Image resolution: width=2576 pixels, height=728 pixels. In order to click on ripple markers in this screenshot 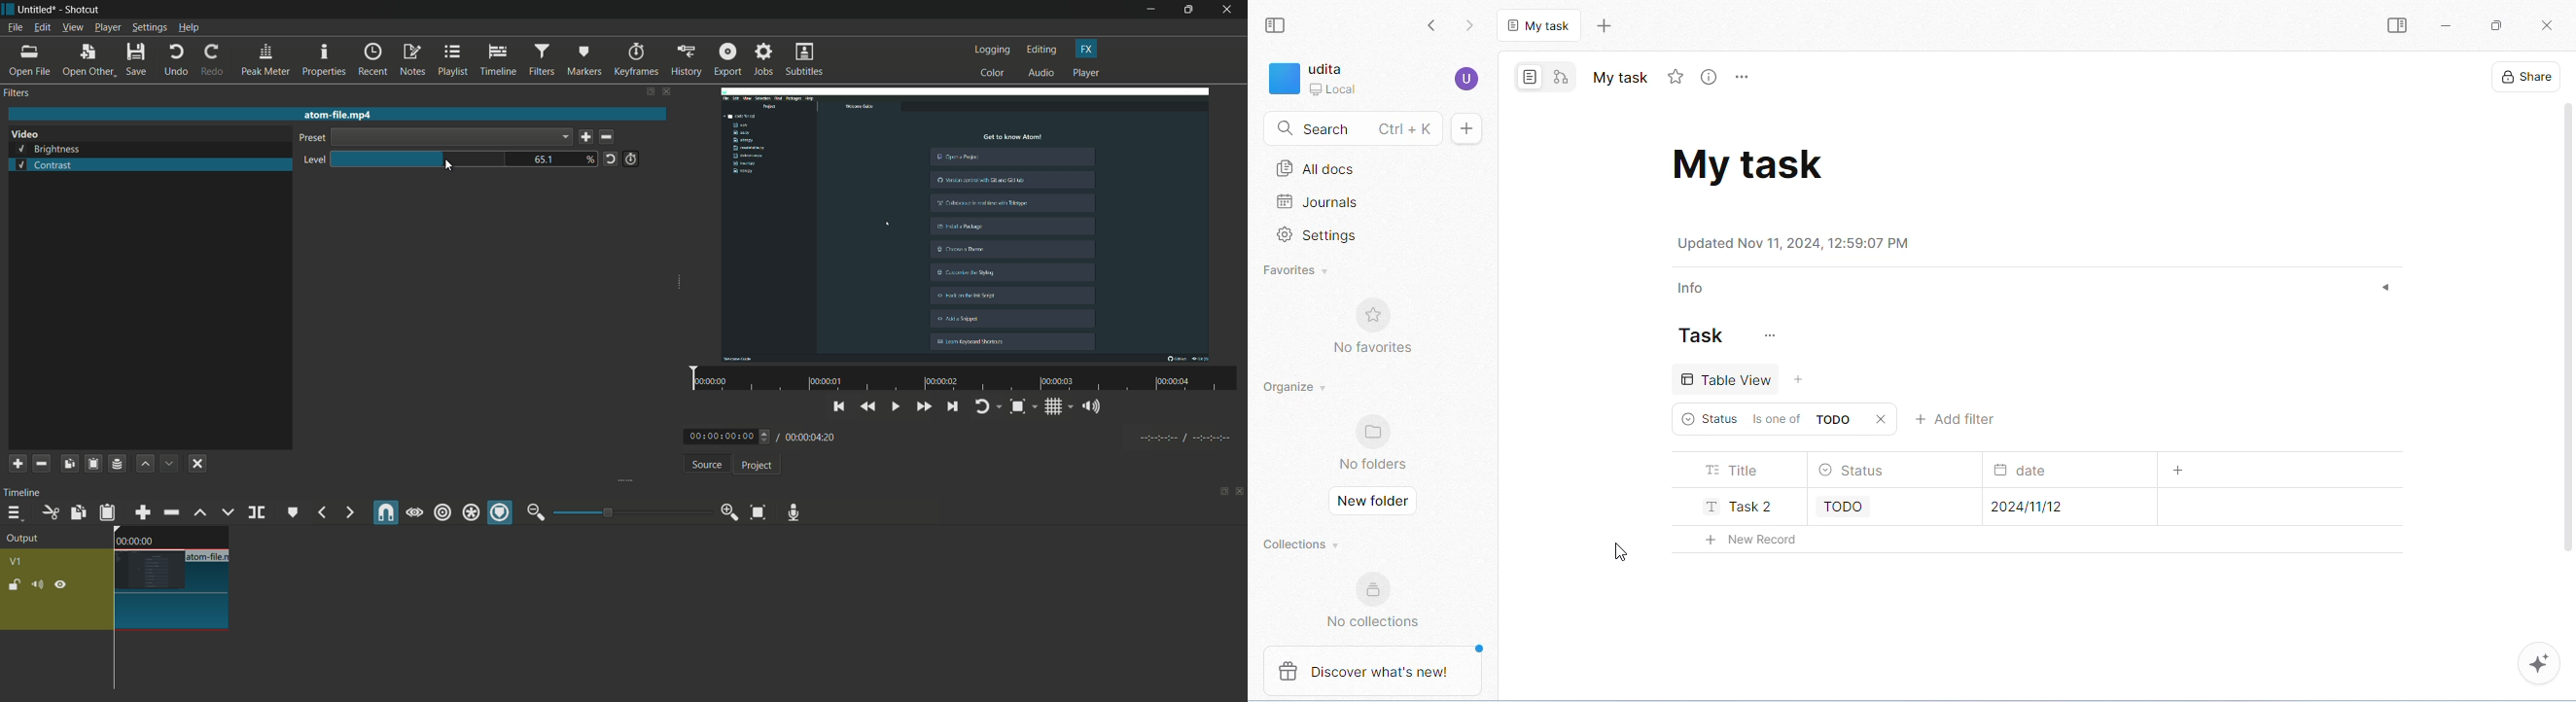, I will do `click(501, 514)`.